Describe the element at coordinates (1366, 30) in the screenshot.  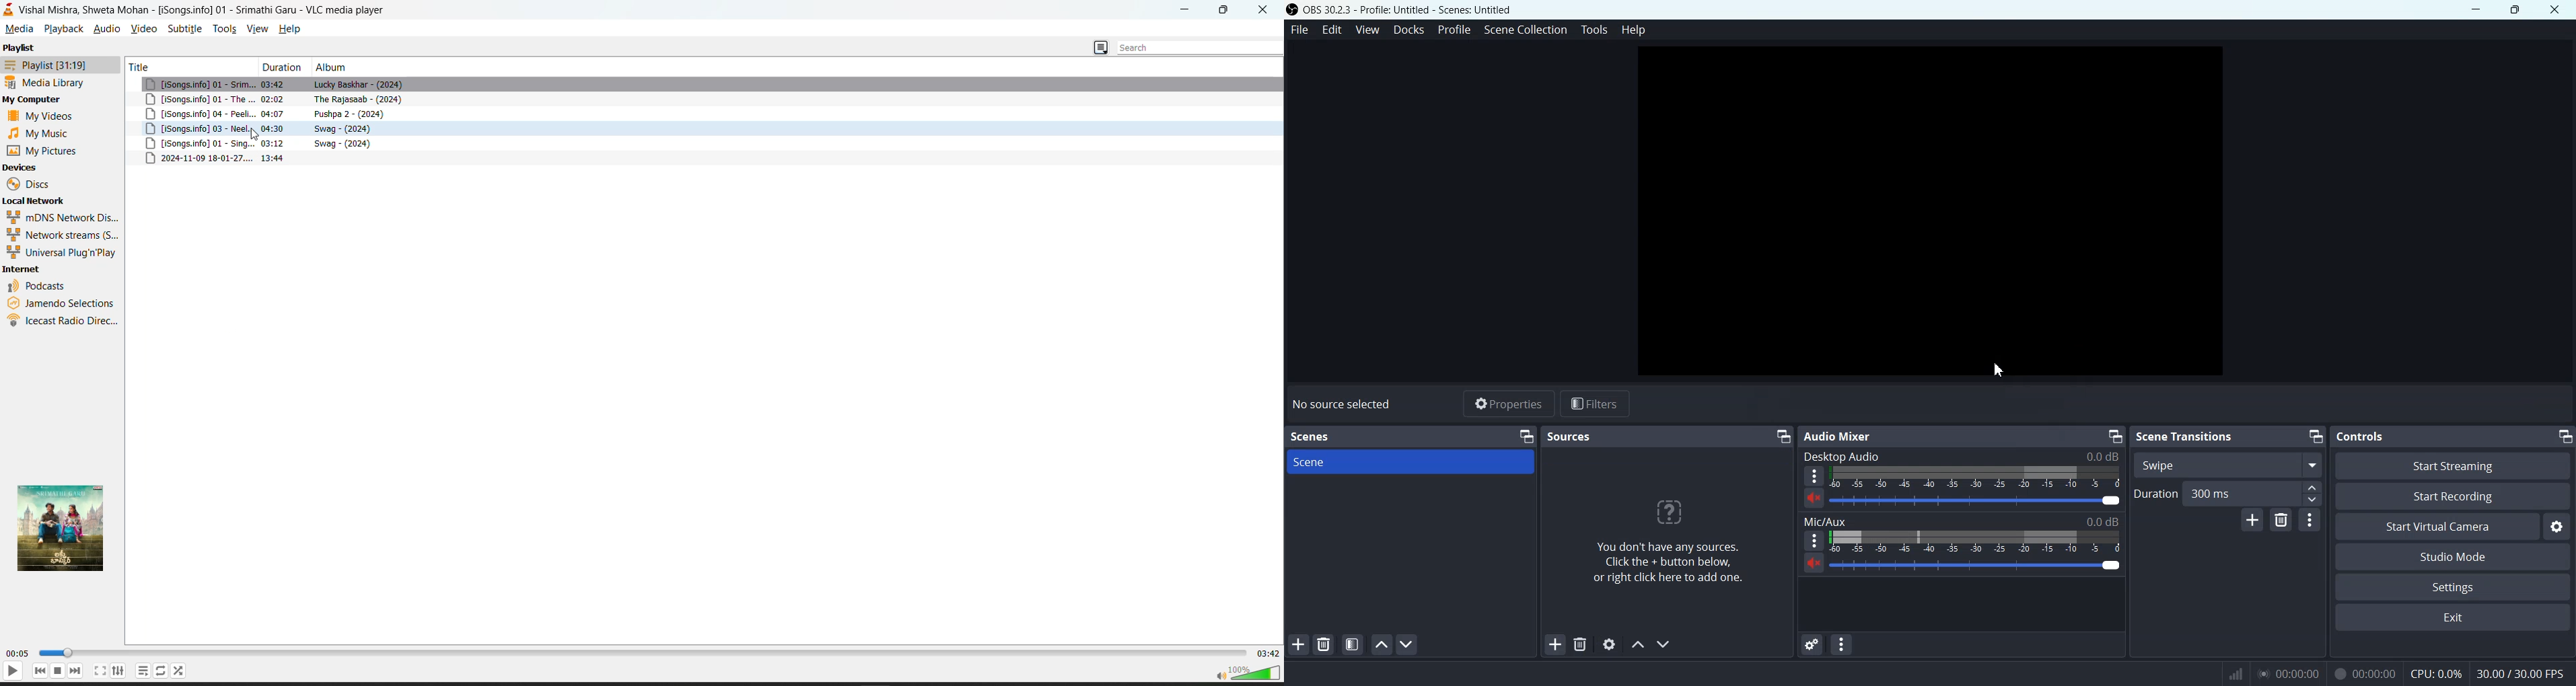
I see `View` at that location.